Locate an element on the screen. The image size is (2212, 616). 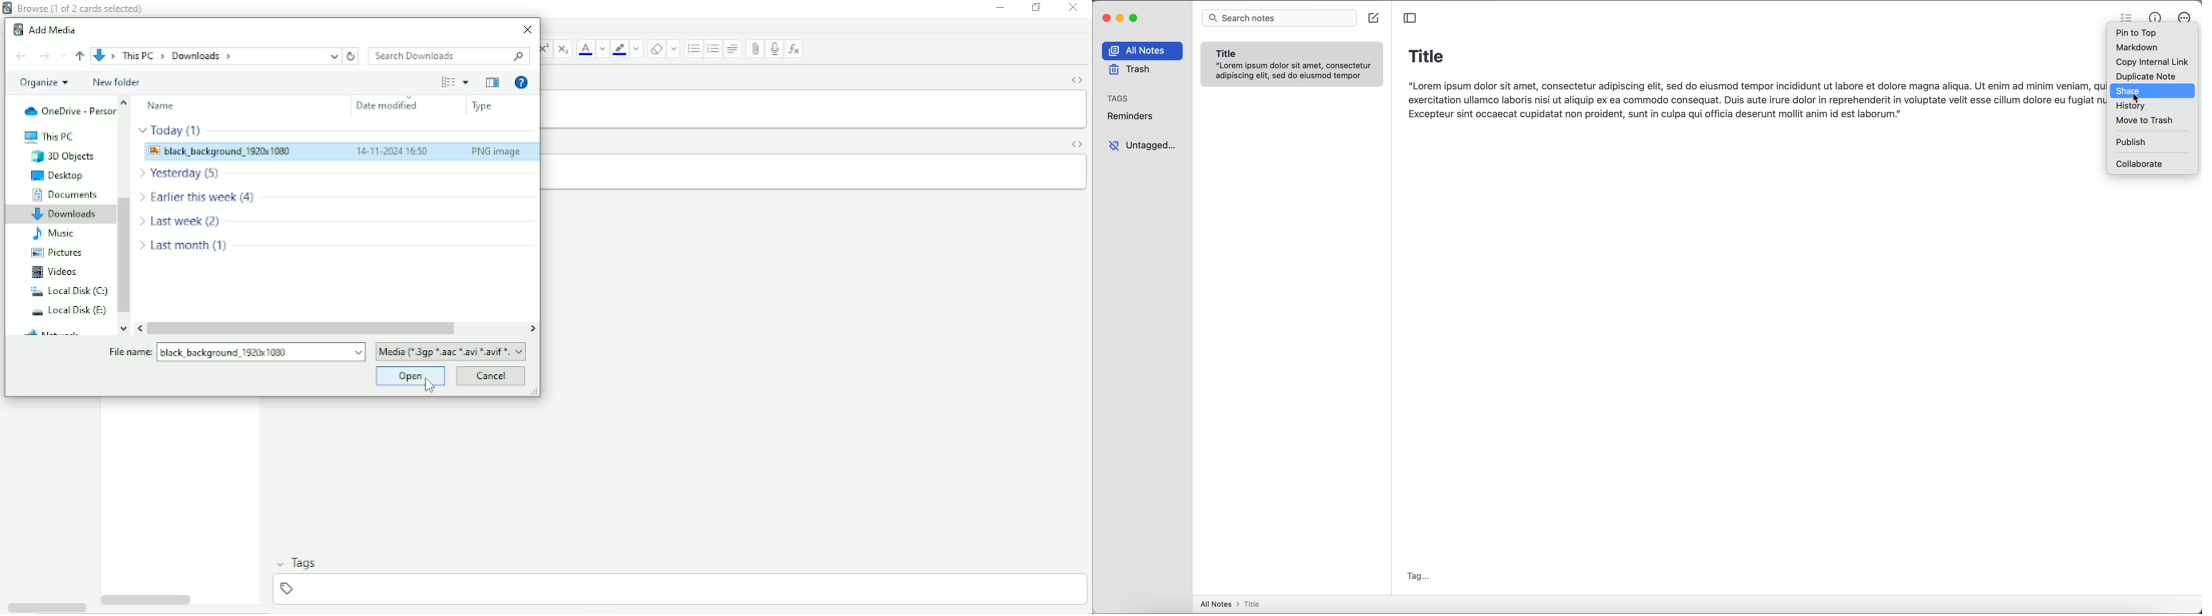
create note is located at coordinates (1375, 19).